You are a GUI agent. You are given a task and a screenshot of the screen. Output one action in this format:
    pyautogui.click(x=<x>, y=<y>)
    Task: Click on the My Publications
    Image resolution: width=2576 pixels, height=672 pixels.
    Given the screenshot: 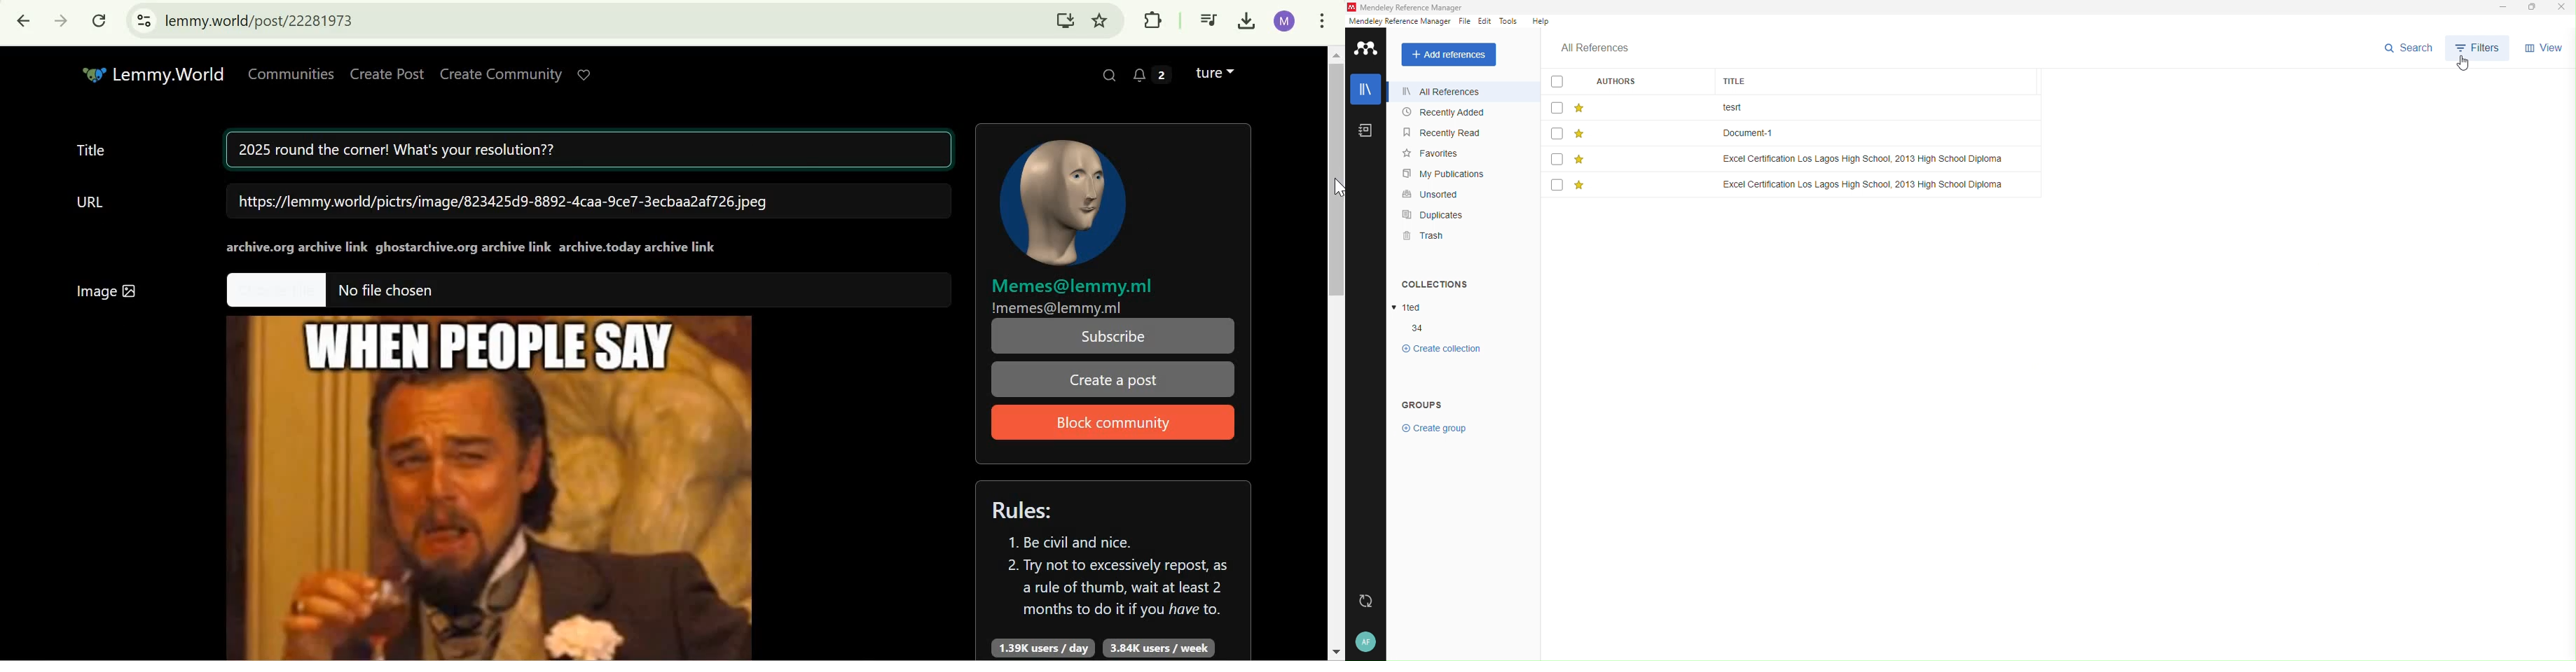 What is the action you would take?
    pyautogui.click(x=1451, y=175)
    